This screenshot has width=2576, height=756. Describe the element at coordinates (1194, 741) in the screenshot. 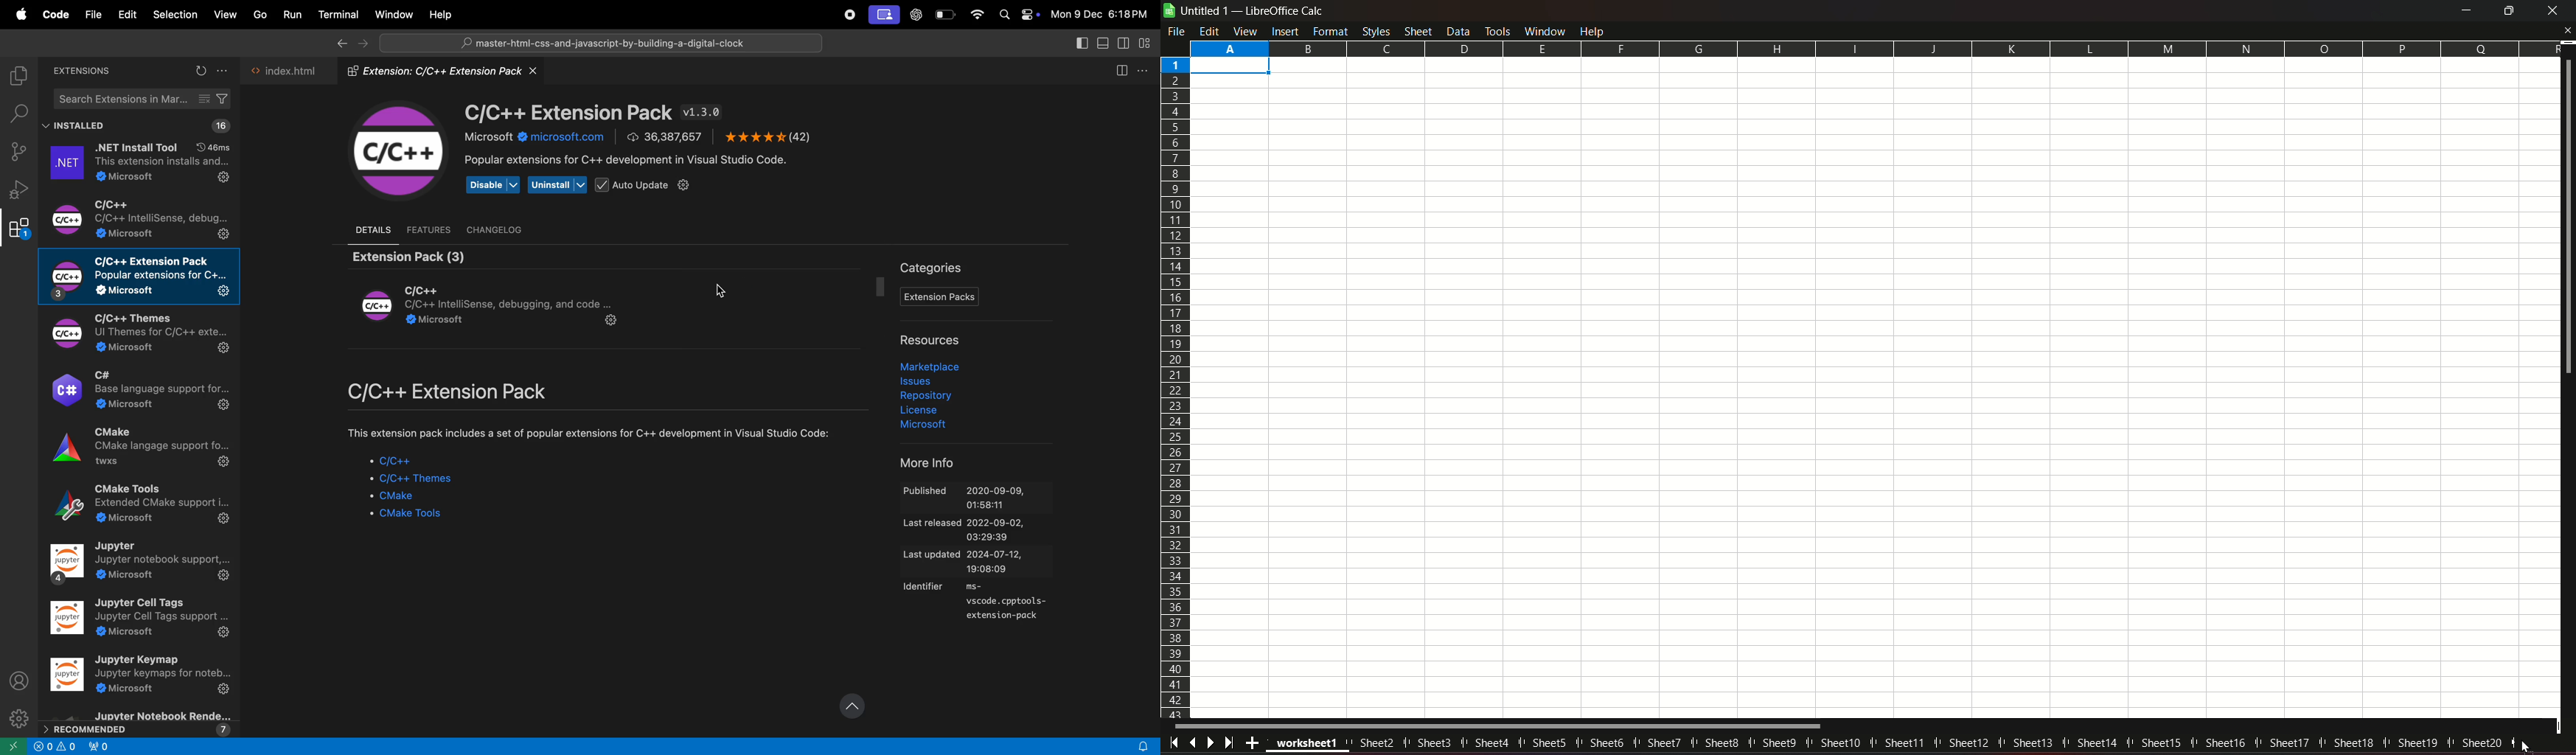

I see `previous sheet` at that location.